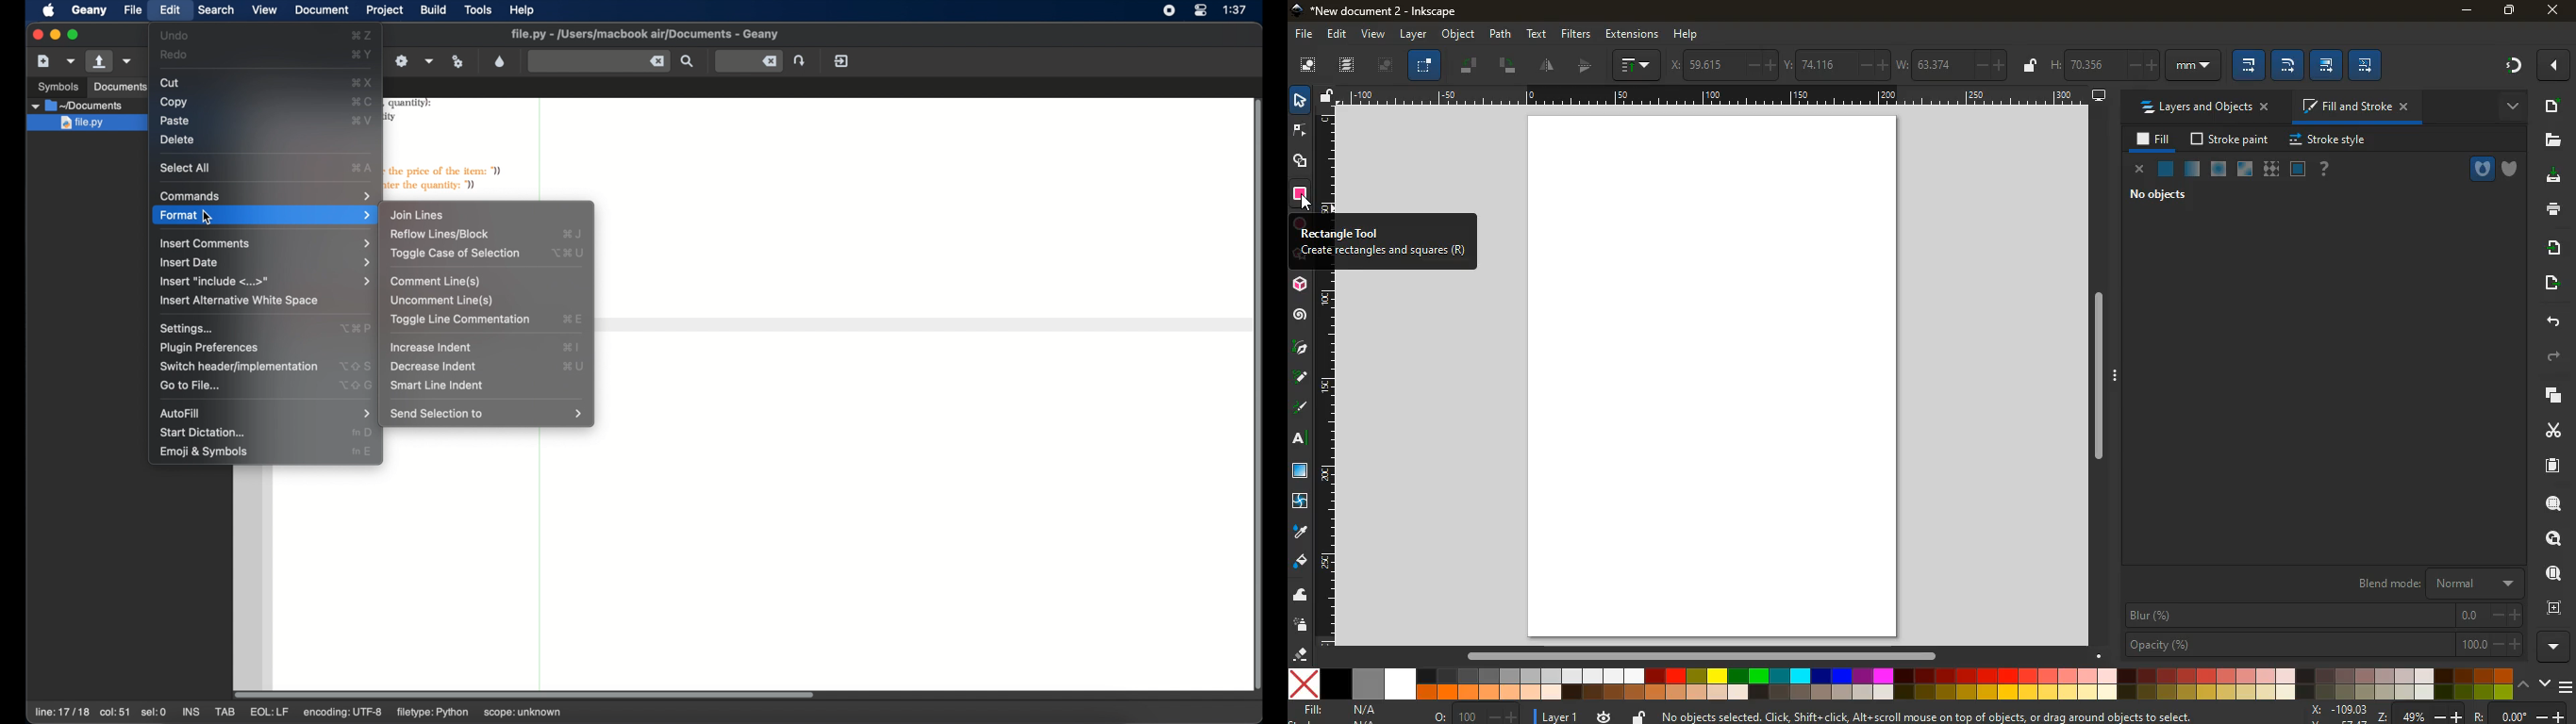 The width and height of the screenshot is (2576, 728). What do you see at coordinates (2551, 249) in the screenshot?
I see `receive` at bounding box center [2551, 249].